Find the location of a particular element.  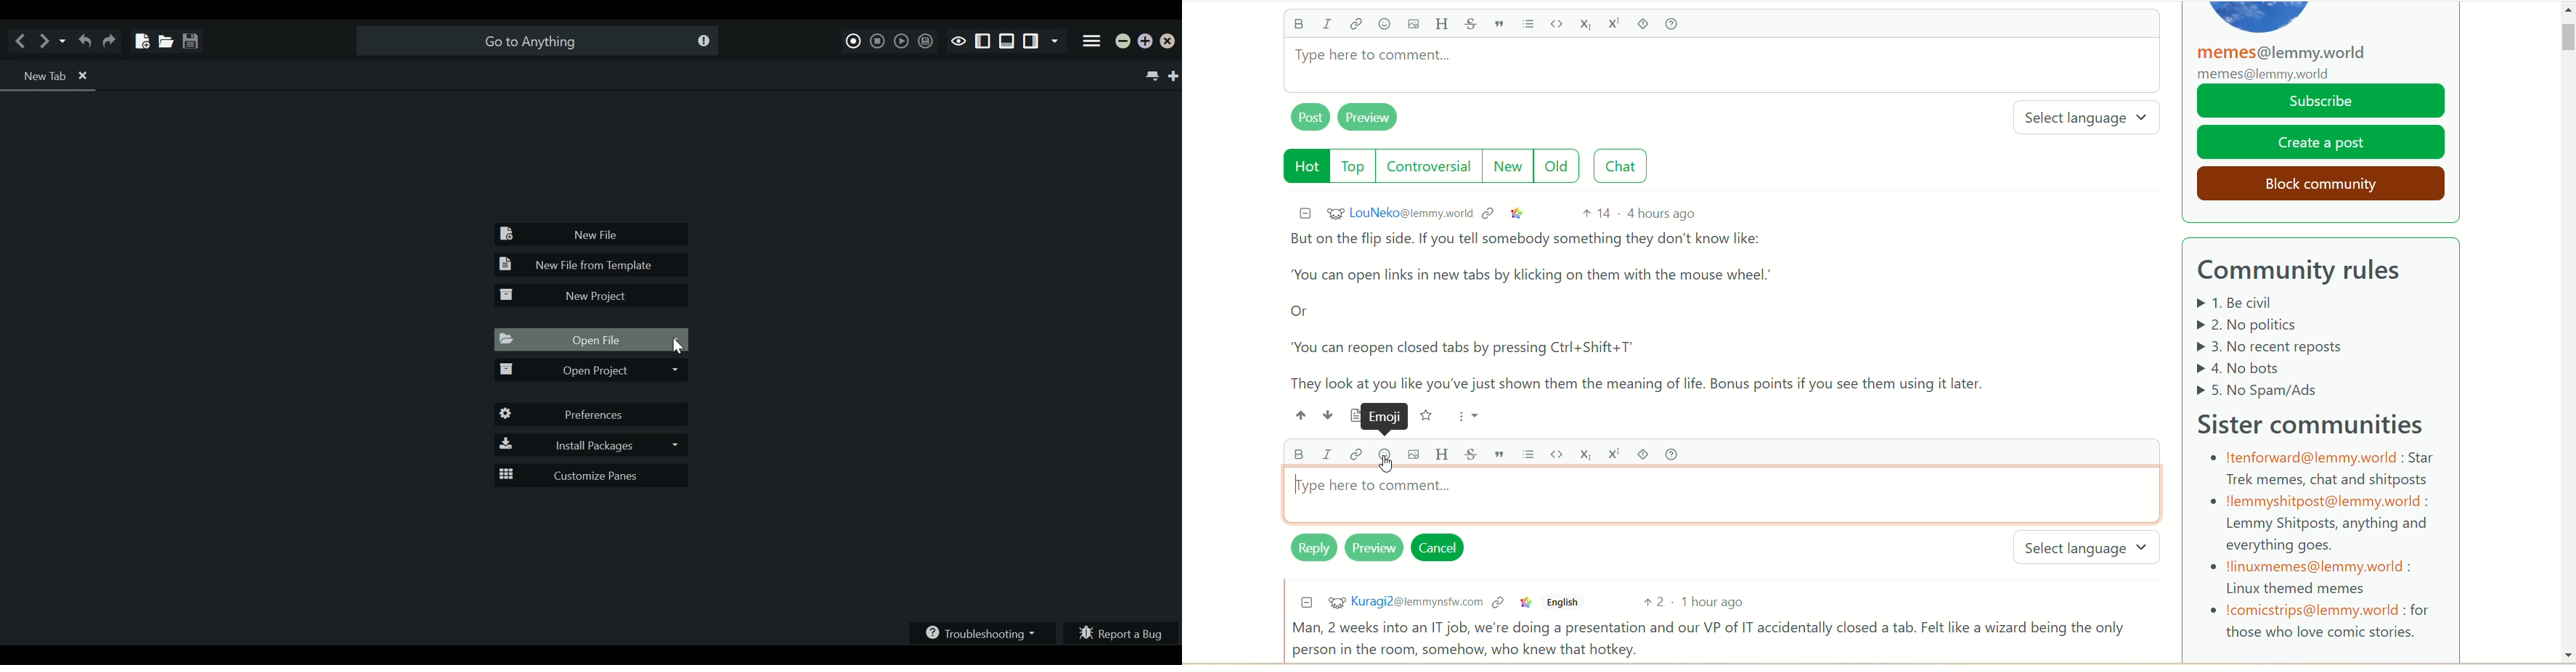

Redo is located at coordinates (111, 41).